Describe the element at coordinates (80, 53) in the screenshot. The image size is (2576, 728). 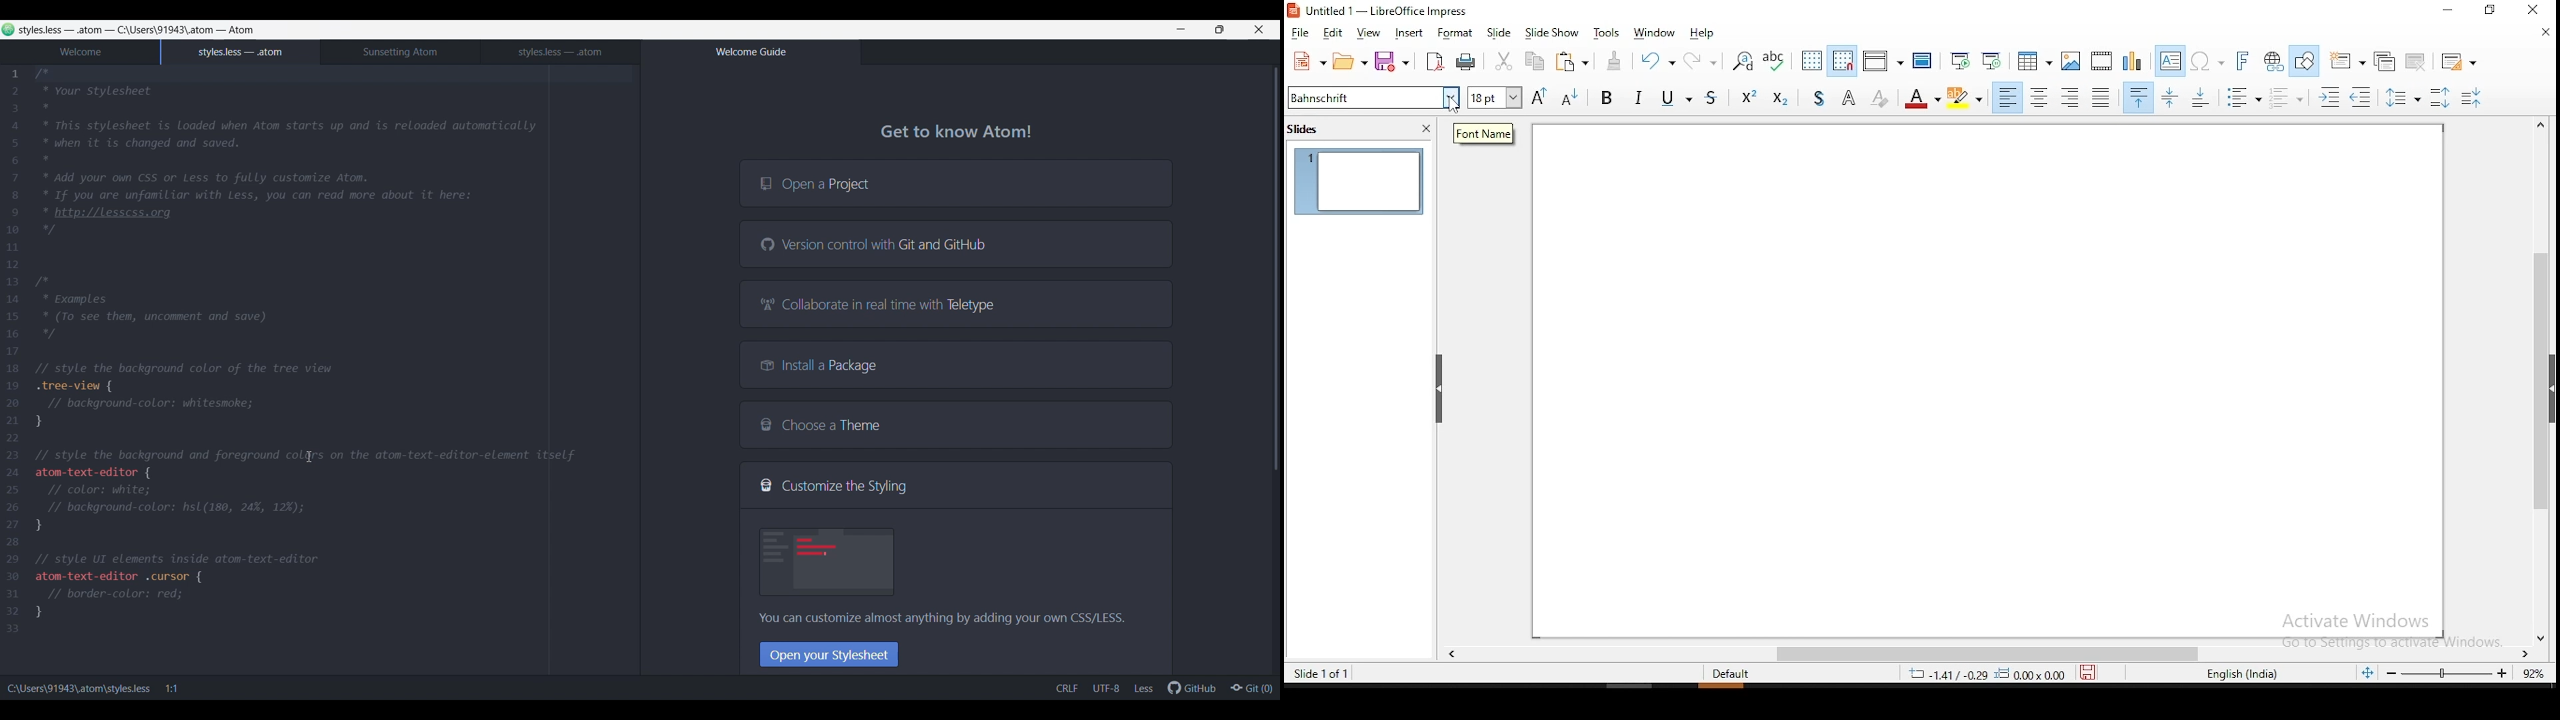
I see `Welcome tab` at that location.